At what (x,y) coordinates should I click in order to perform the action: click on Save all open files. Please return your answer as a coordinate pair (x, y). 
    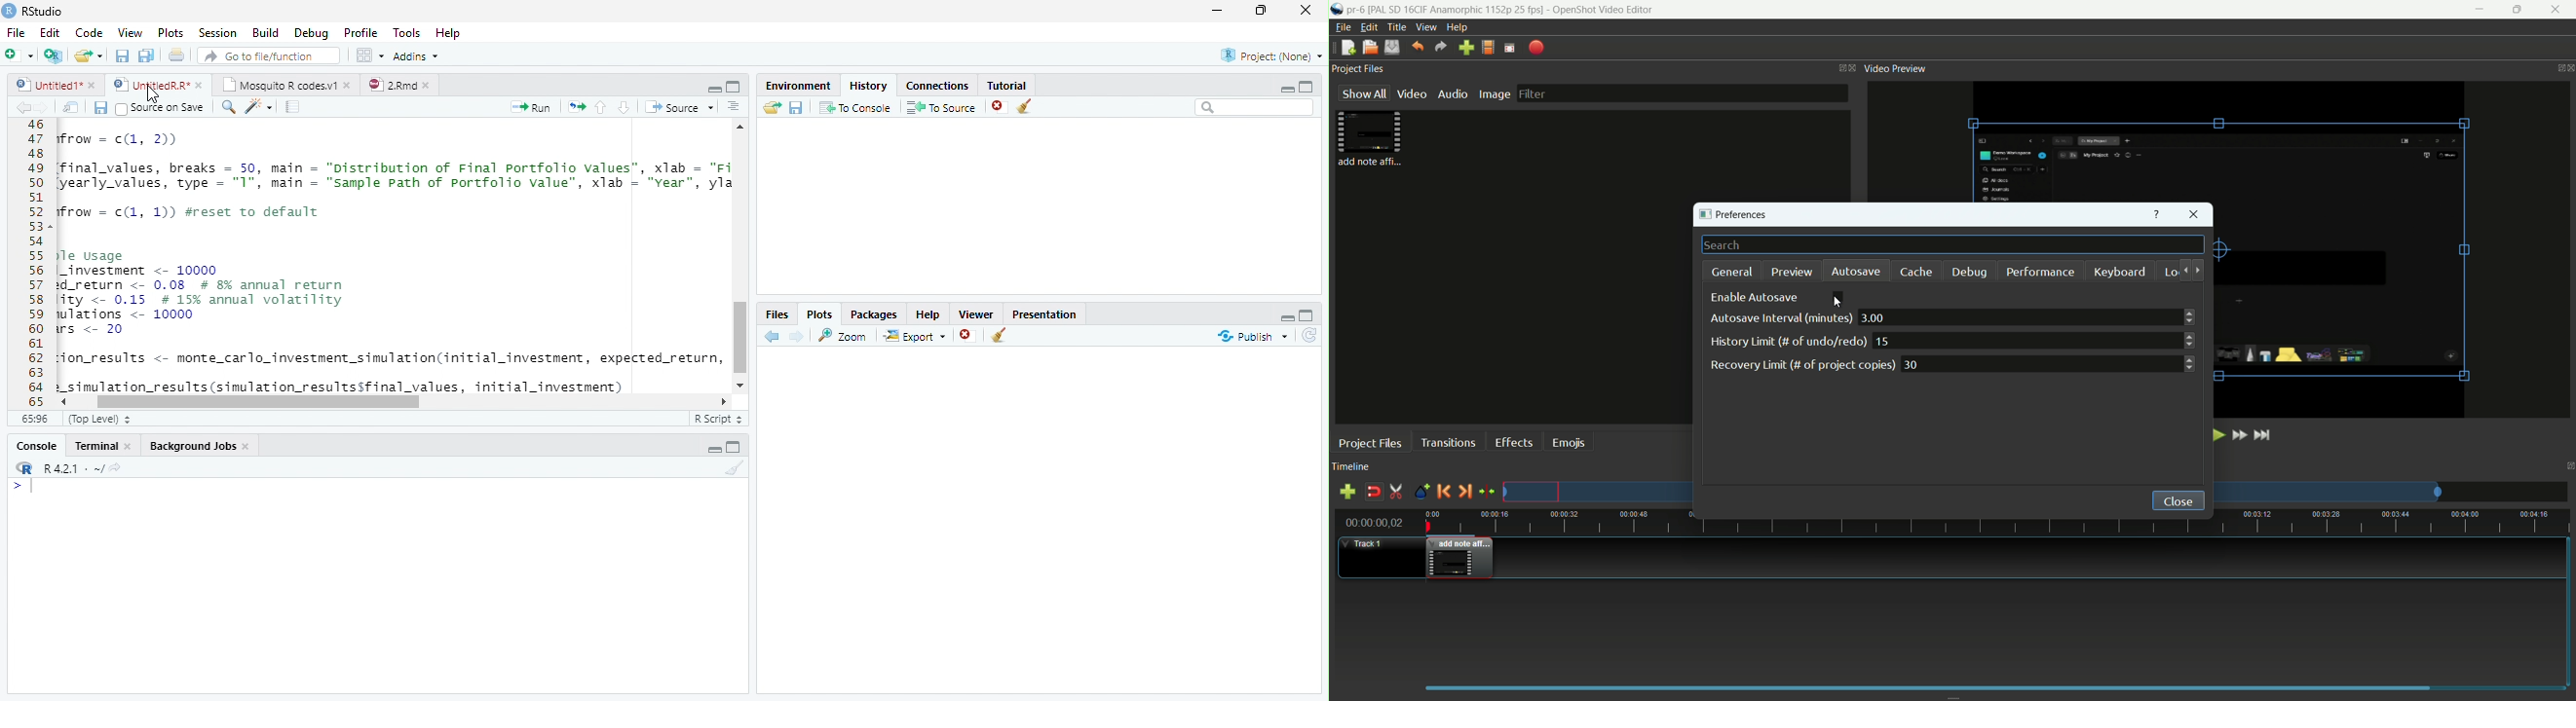
    Looking at the image, I should click on (145, 55).